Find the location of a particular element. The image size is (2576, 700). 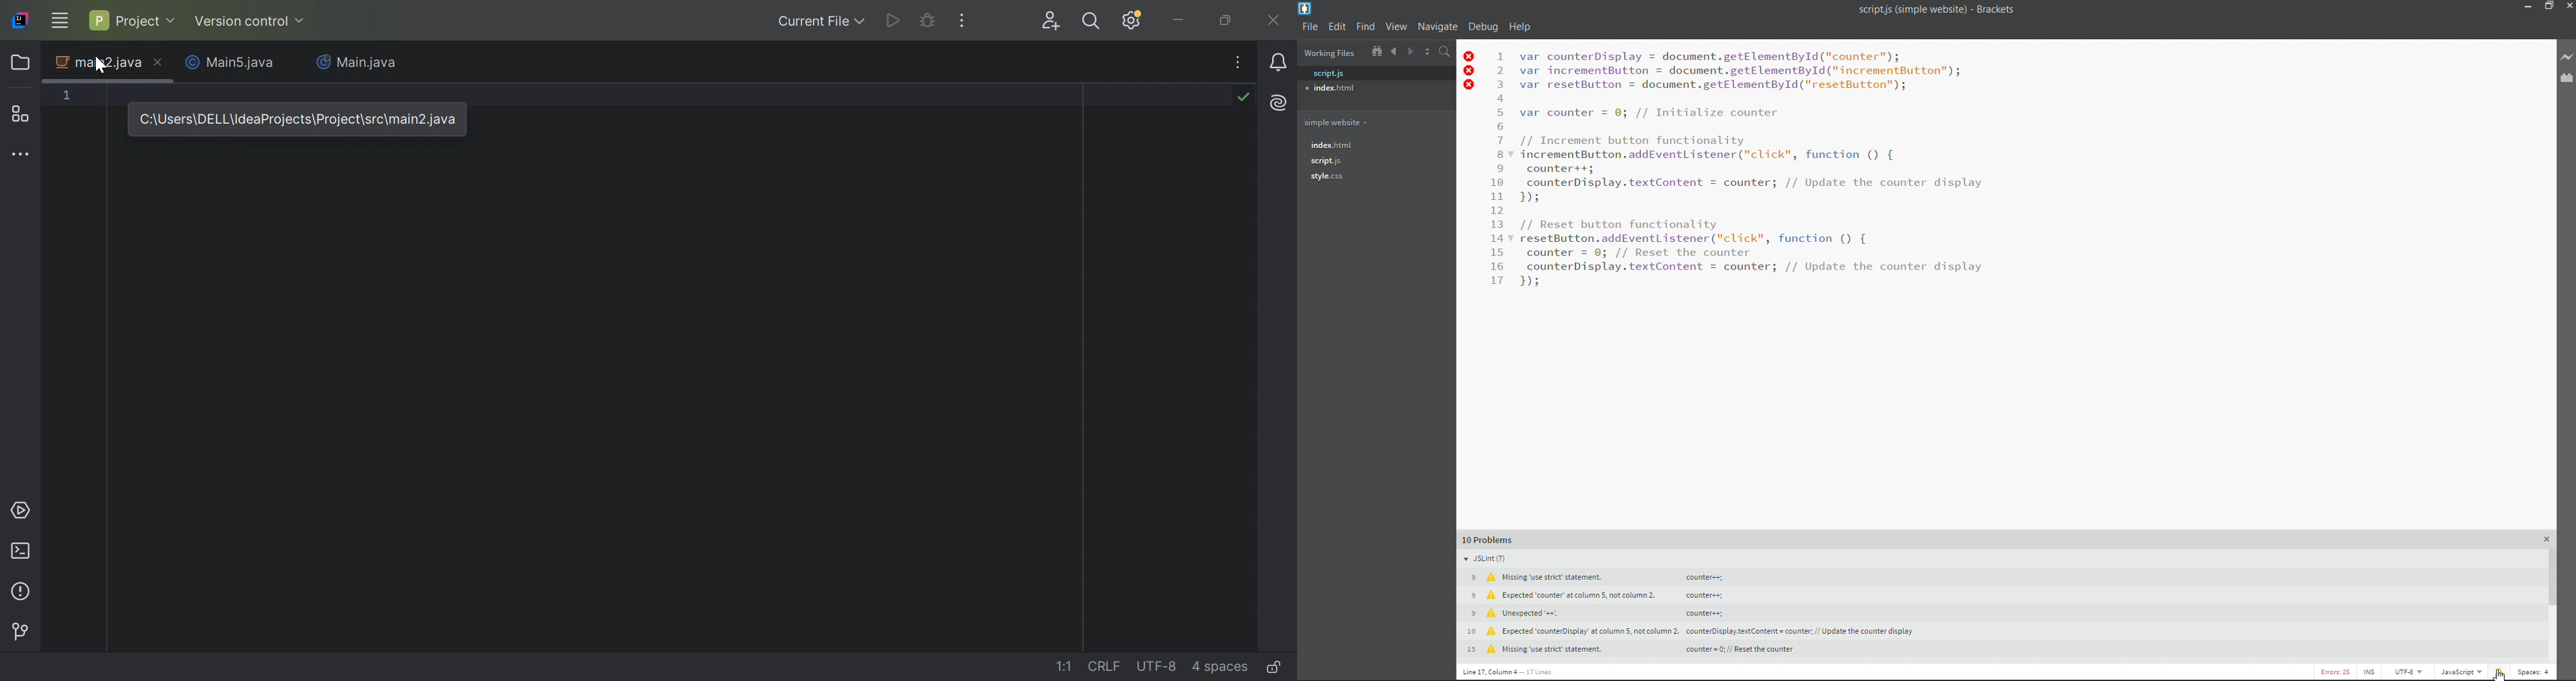

close is located at coordinates (2568, 6).